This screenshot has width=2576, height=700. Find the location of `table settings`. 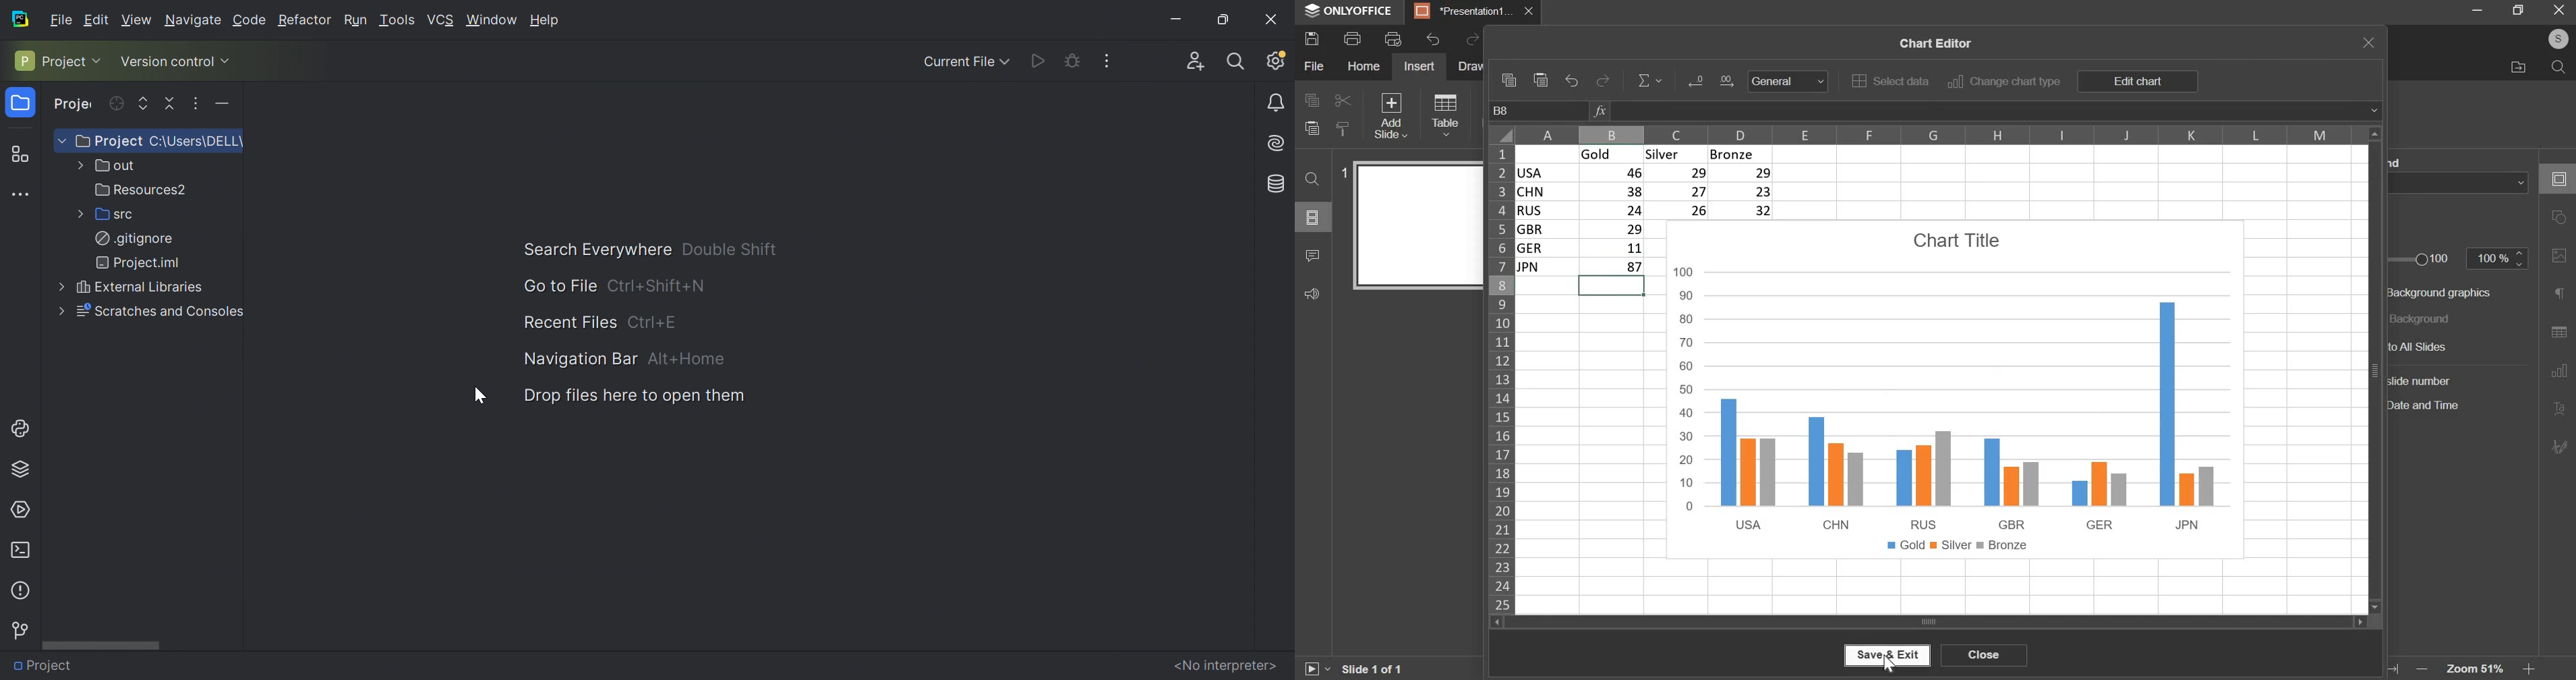

table settings is located at coordinates (2557, 334).